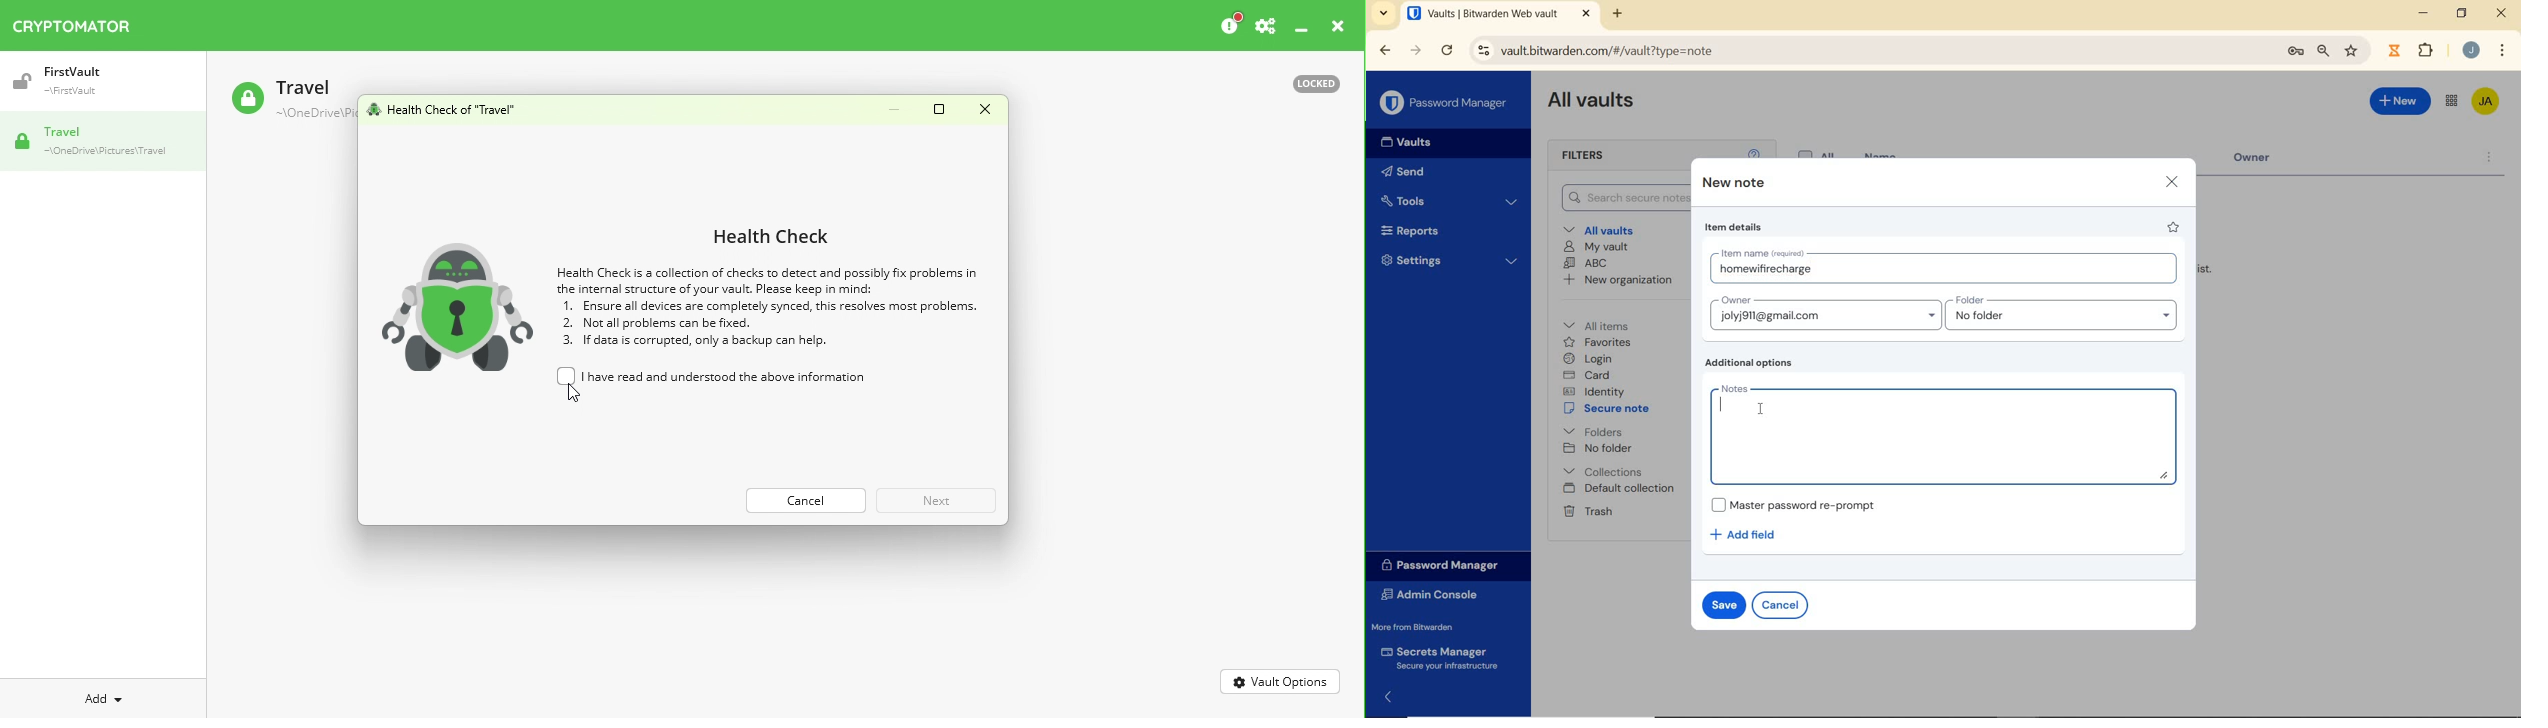  Describe the element at coordinates (1402, 142) in the screenshot. I see `Vaults` at that location.